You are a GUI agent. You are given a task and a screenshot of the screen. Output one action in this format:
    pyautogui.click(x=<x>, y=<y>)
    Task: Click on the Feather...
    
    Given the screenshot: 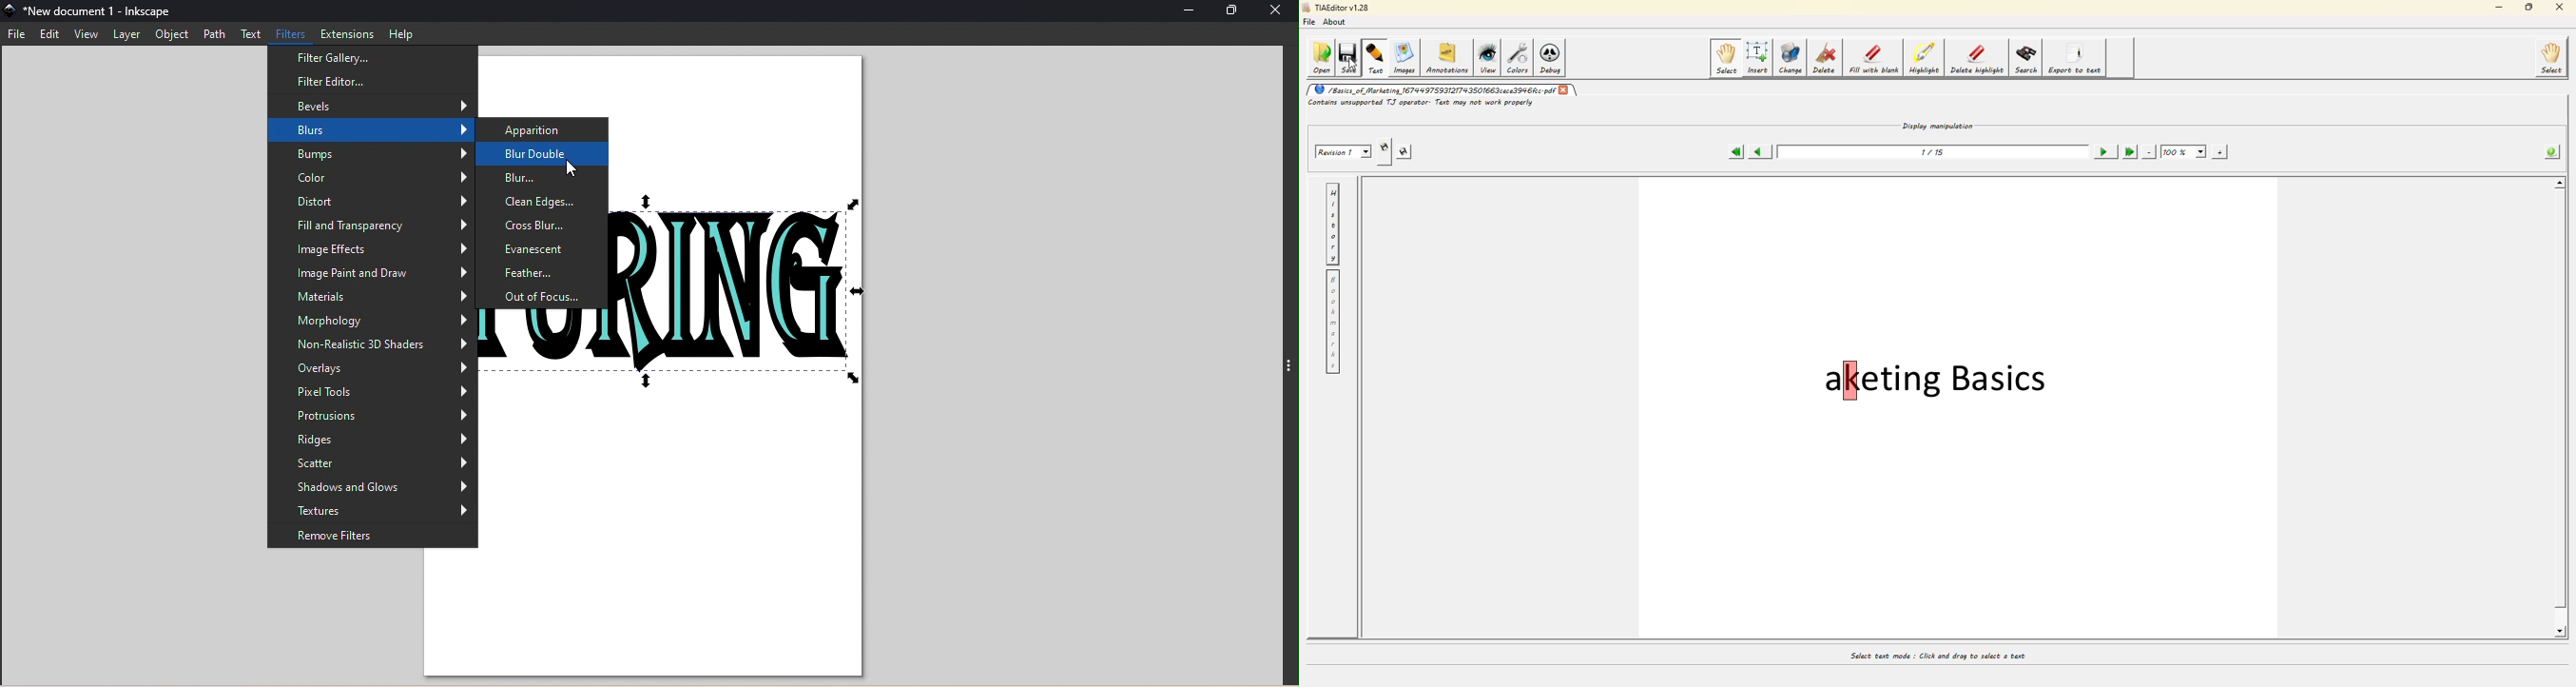 What is the action you would take?
    pyautogui.click(x=545, y=273)
    